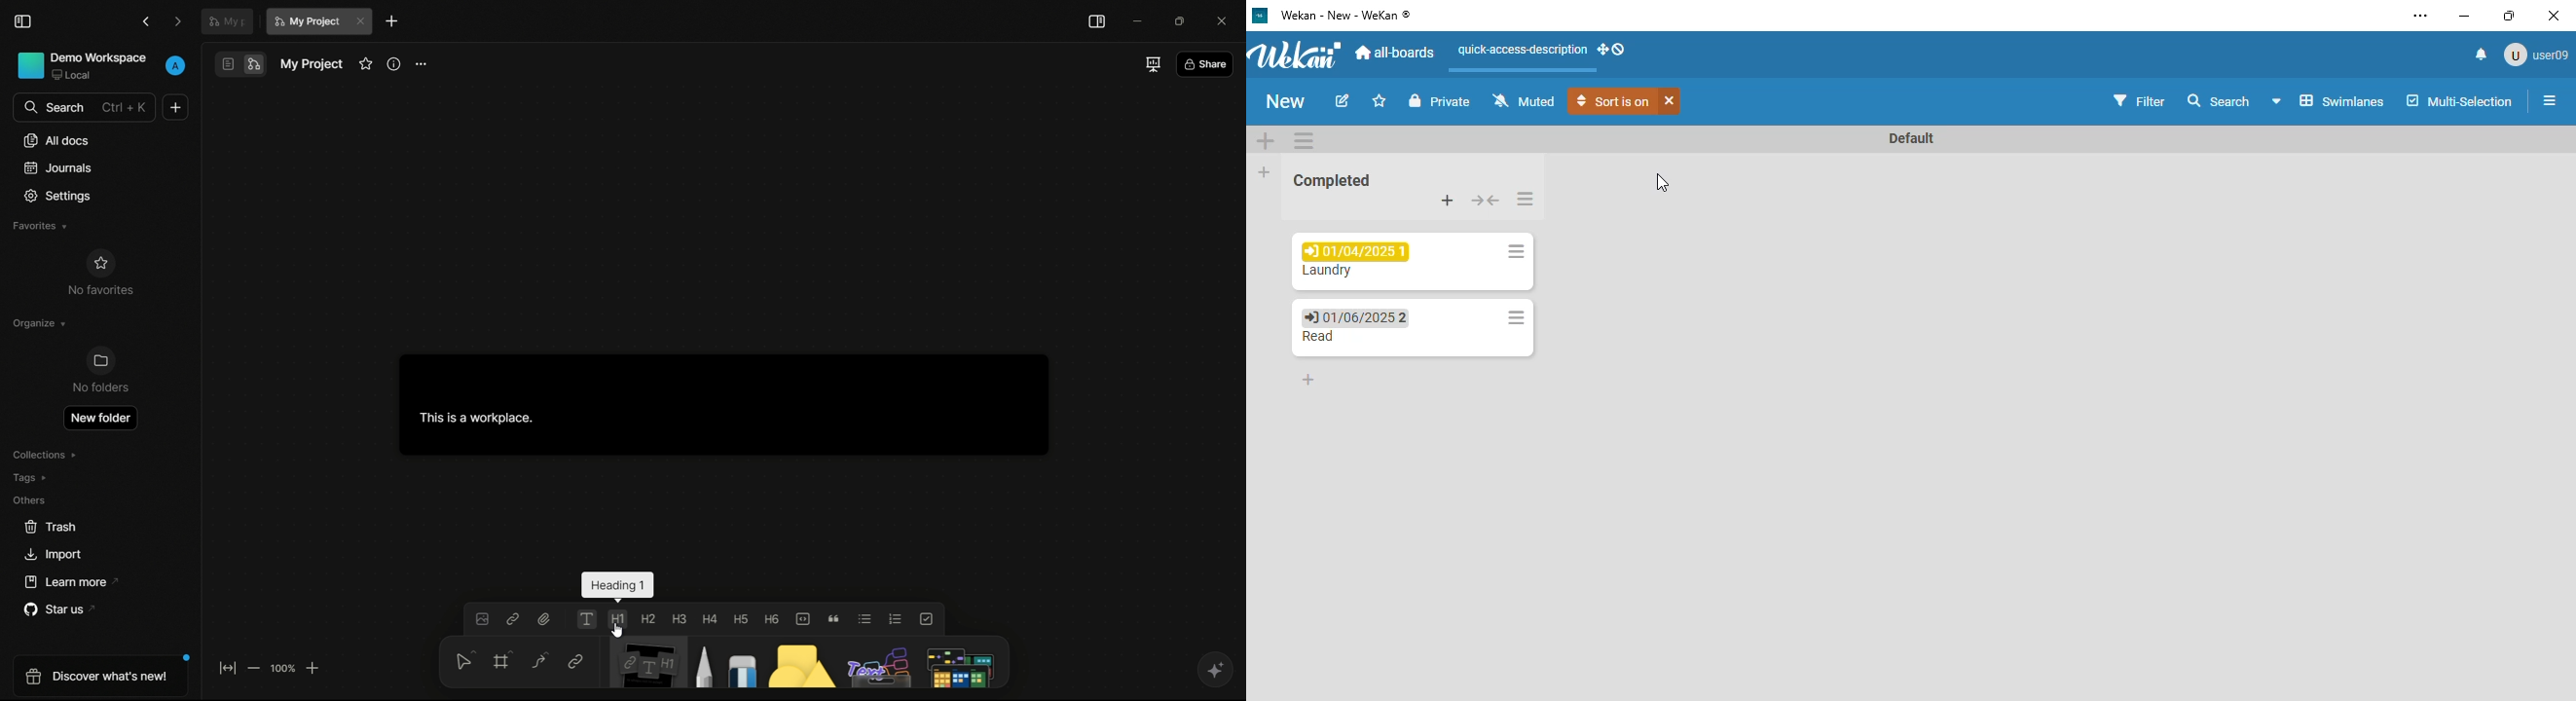 The image size is (2576, 728). Describe the element at coordinates (500, 663) in the screenshot. I see `frame` at that location.